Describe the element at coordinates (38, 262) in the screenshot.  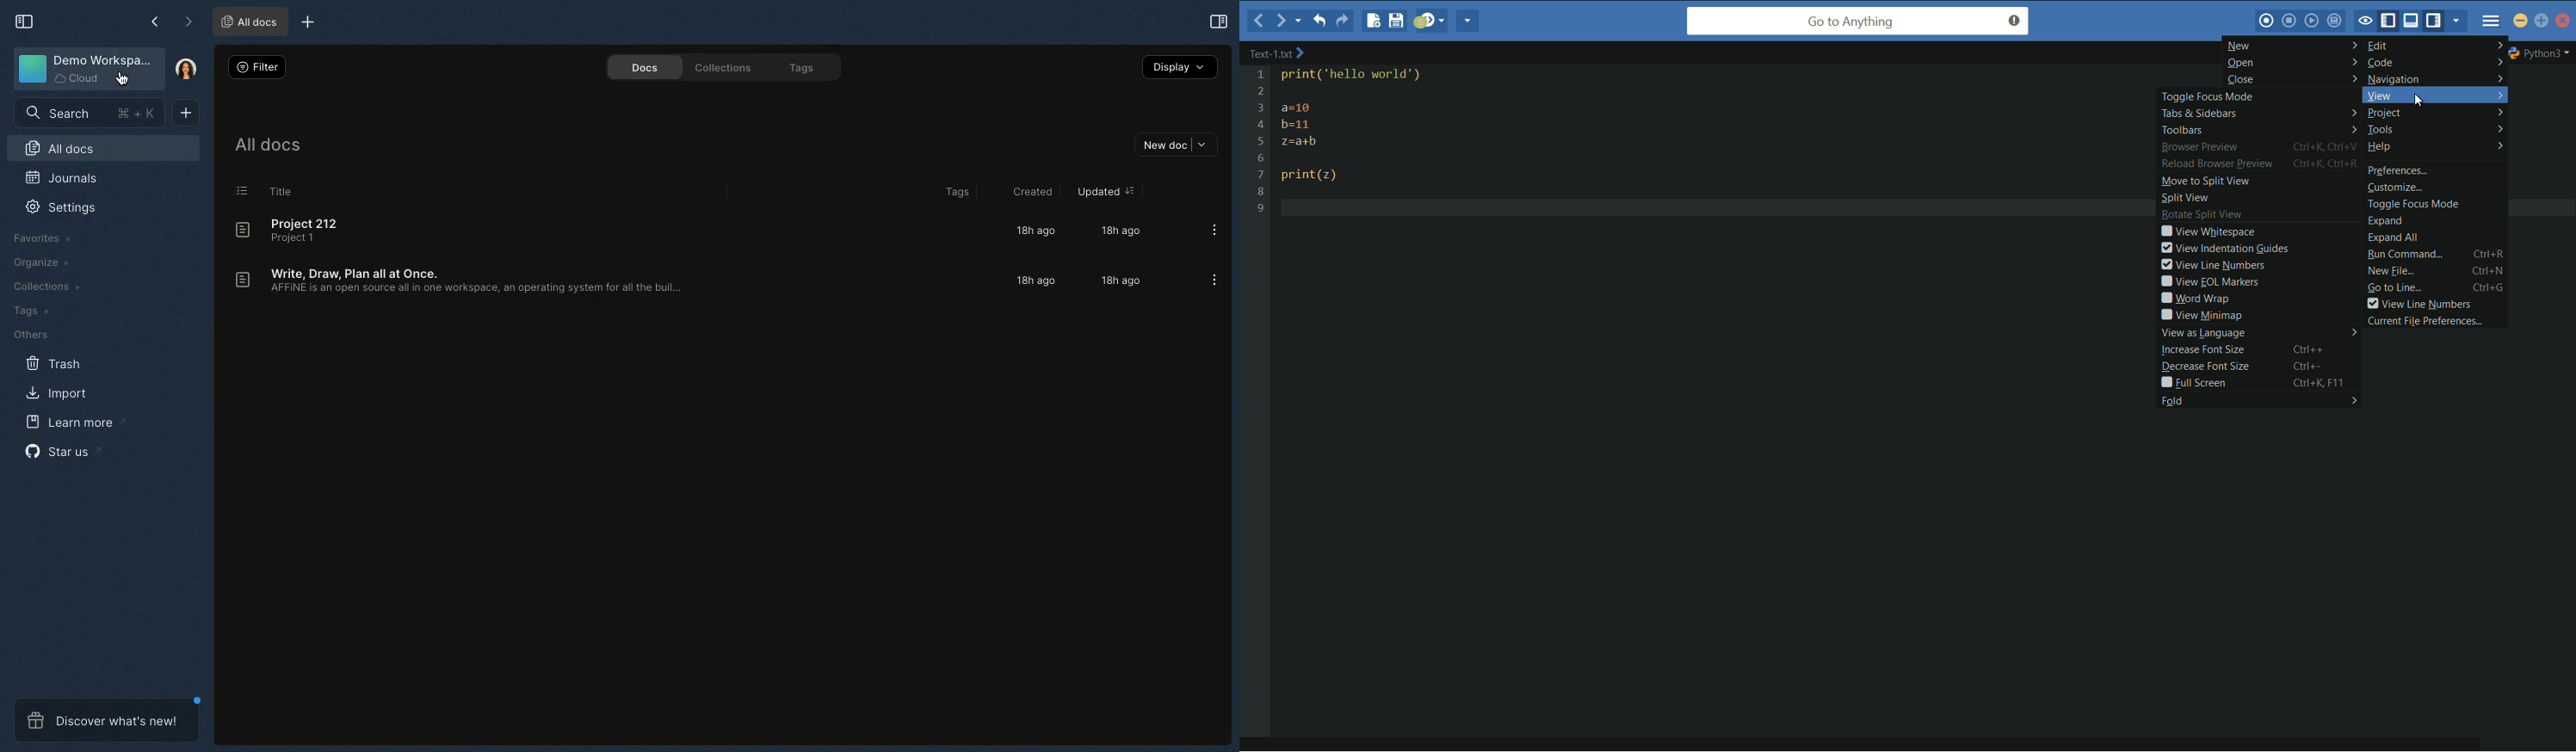
I see `Organize` at that location.